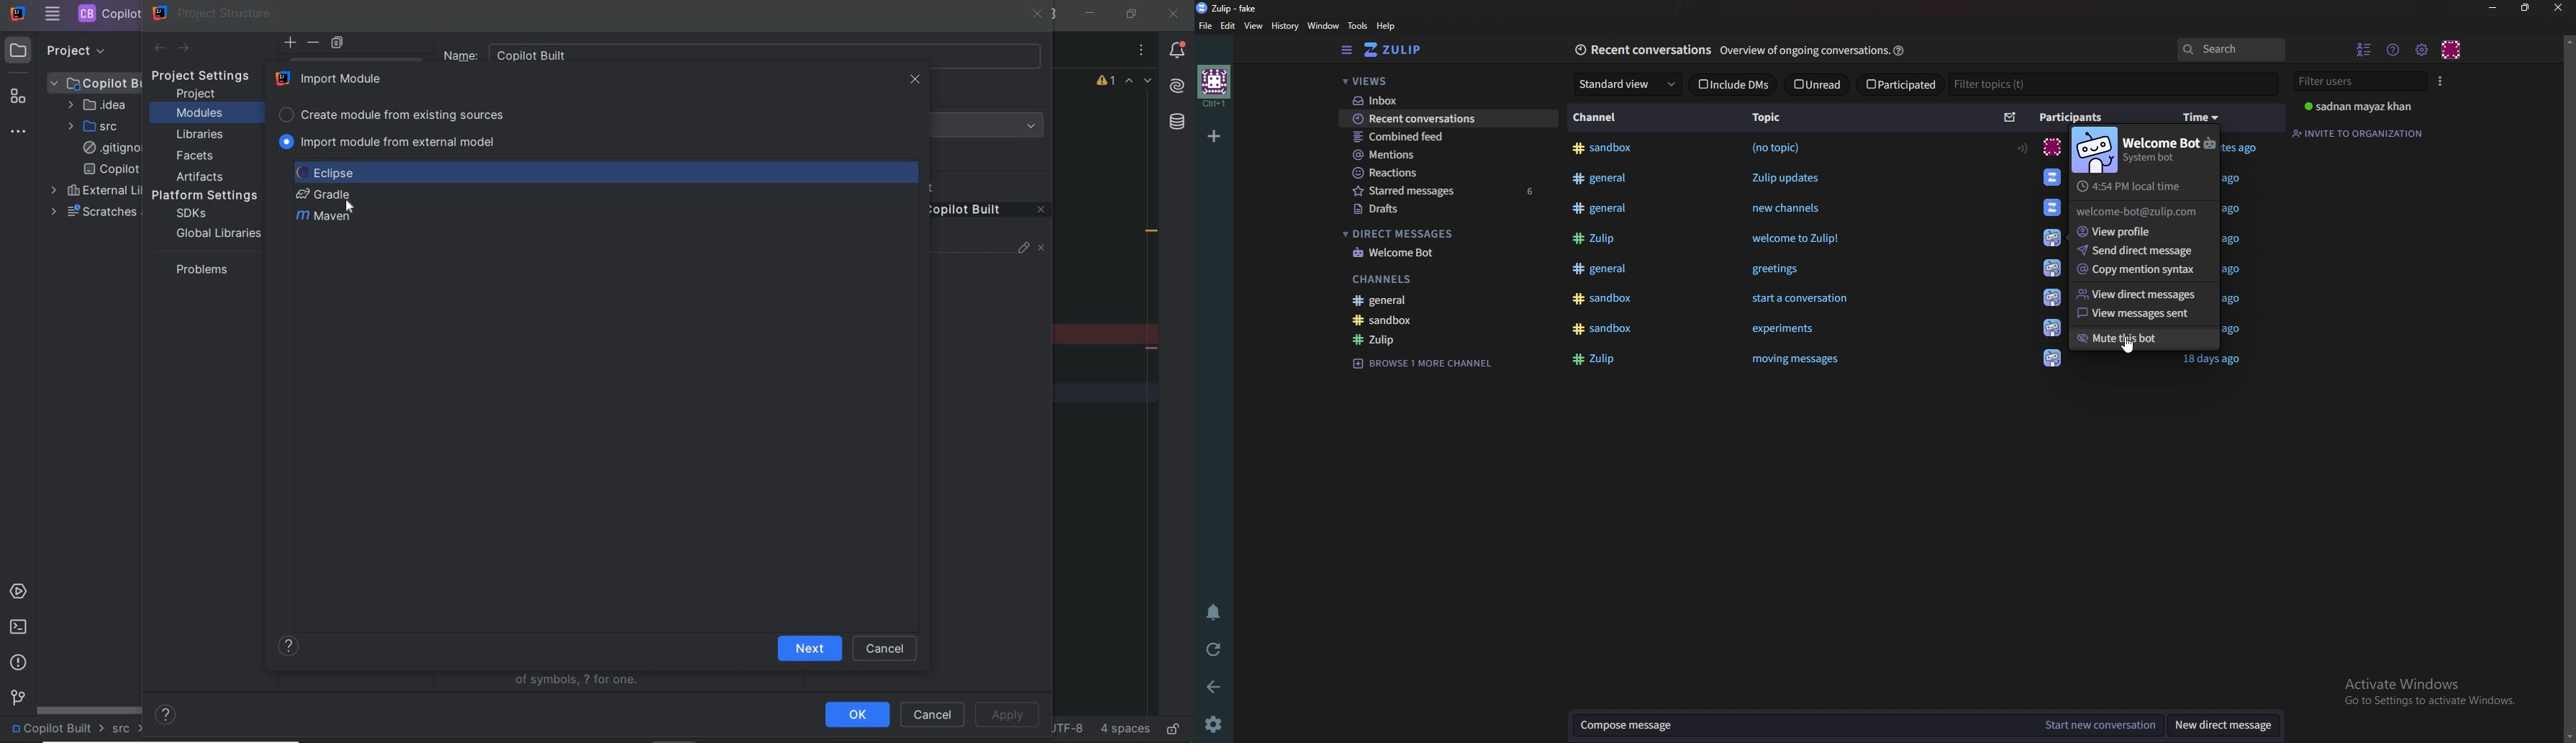 The image size is (2576, 756). I want to click on Starred messages, so click(1453, 191).